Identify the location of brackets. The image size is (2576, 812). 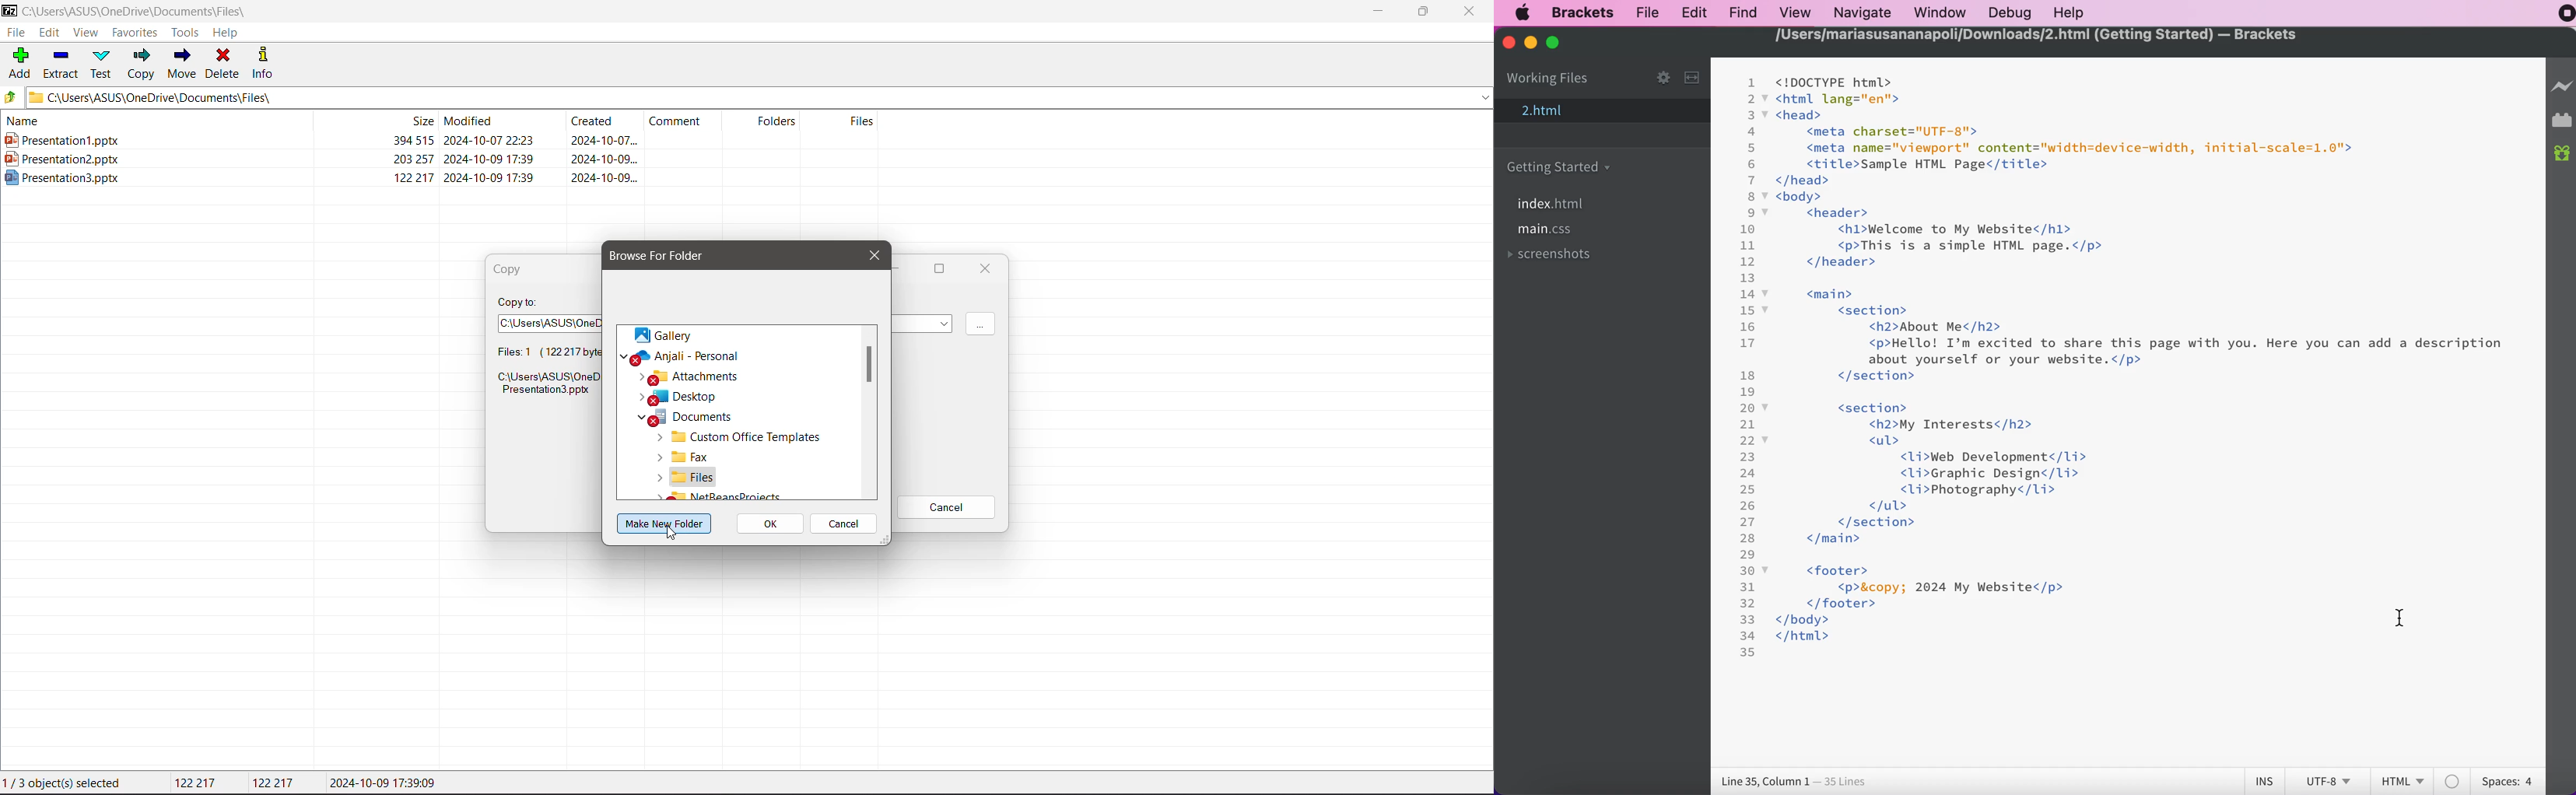
(1584, 11).